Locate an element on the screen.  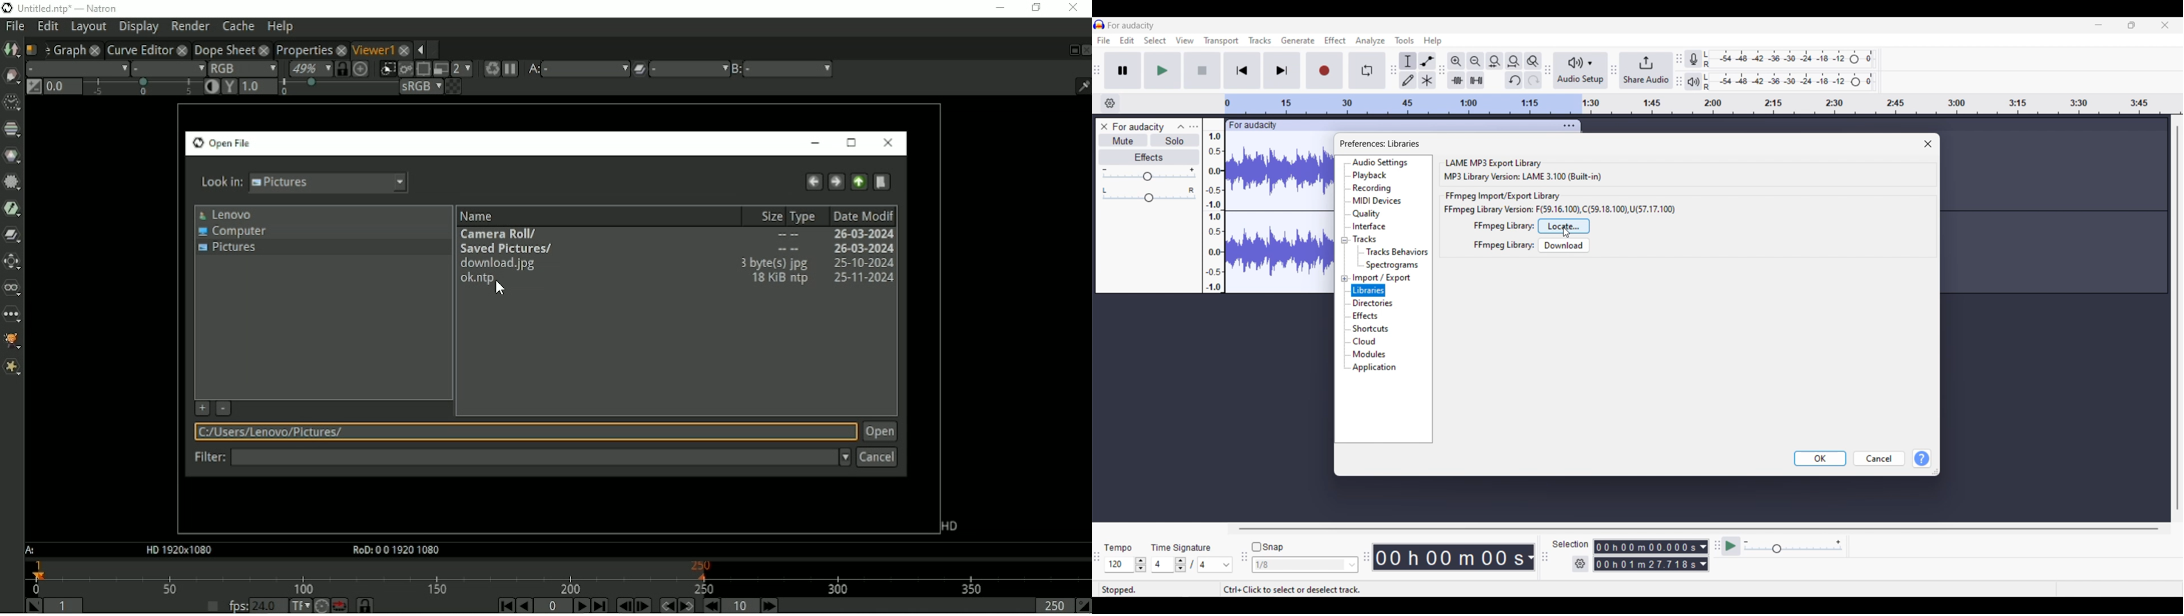
OK is located at coordinates (1820, 459).